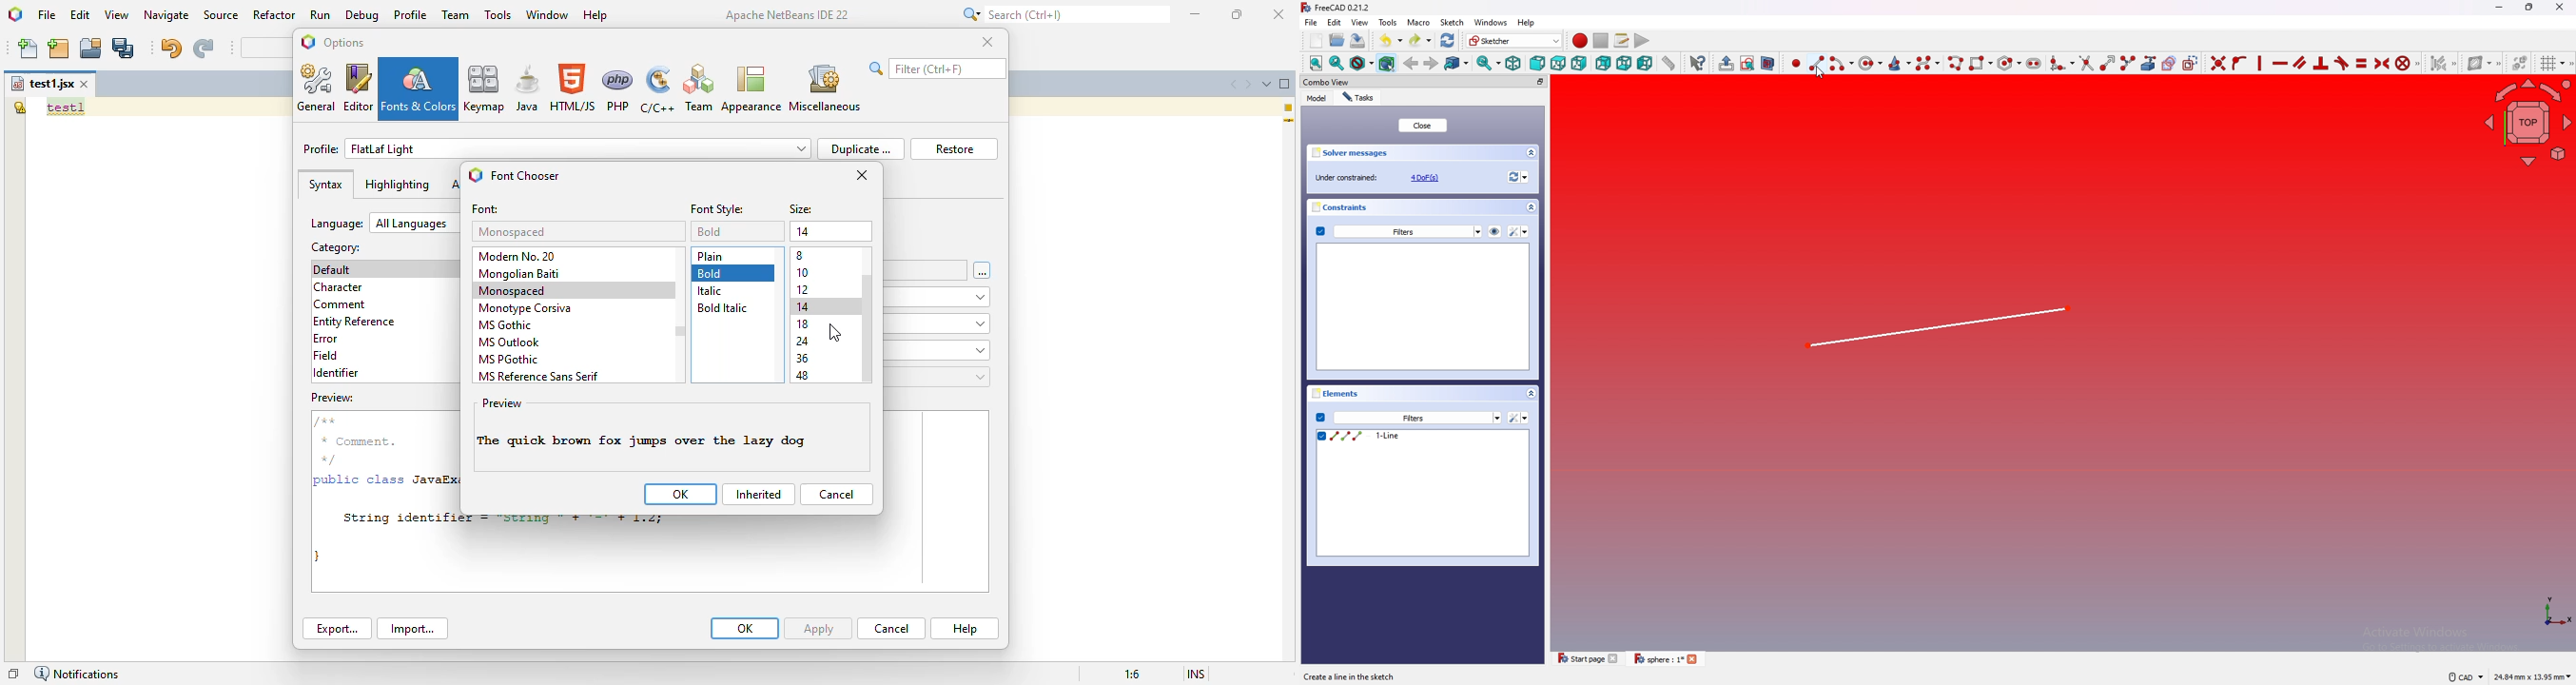 This screenshot has height=700, width=2576. I want to click on 24.84 mm x 13.95 mm, so click(2532, 676).